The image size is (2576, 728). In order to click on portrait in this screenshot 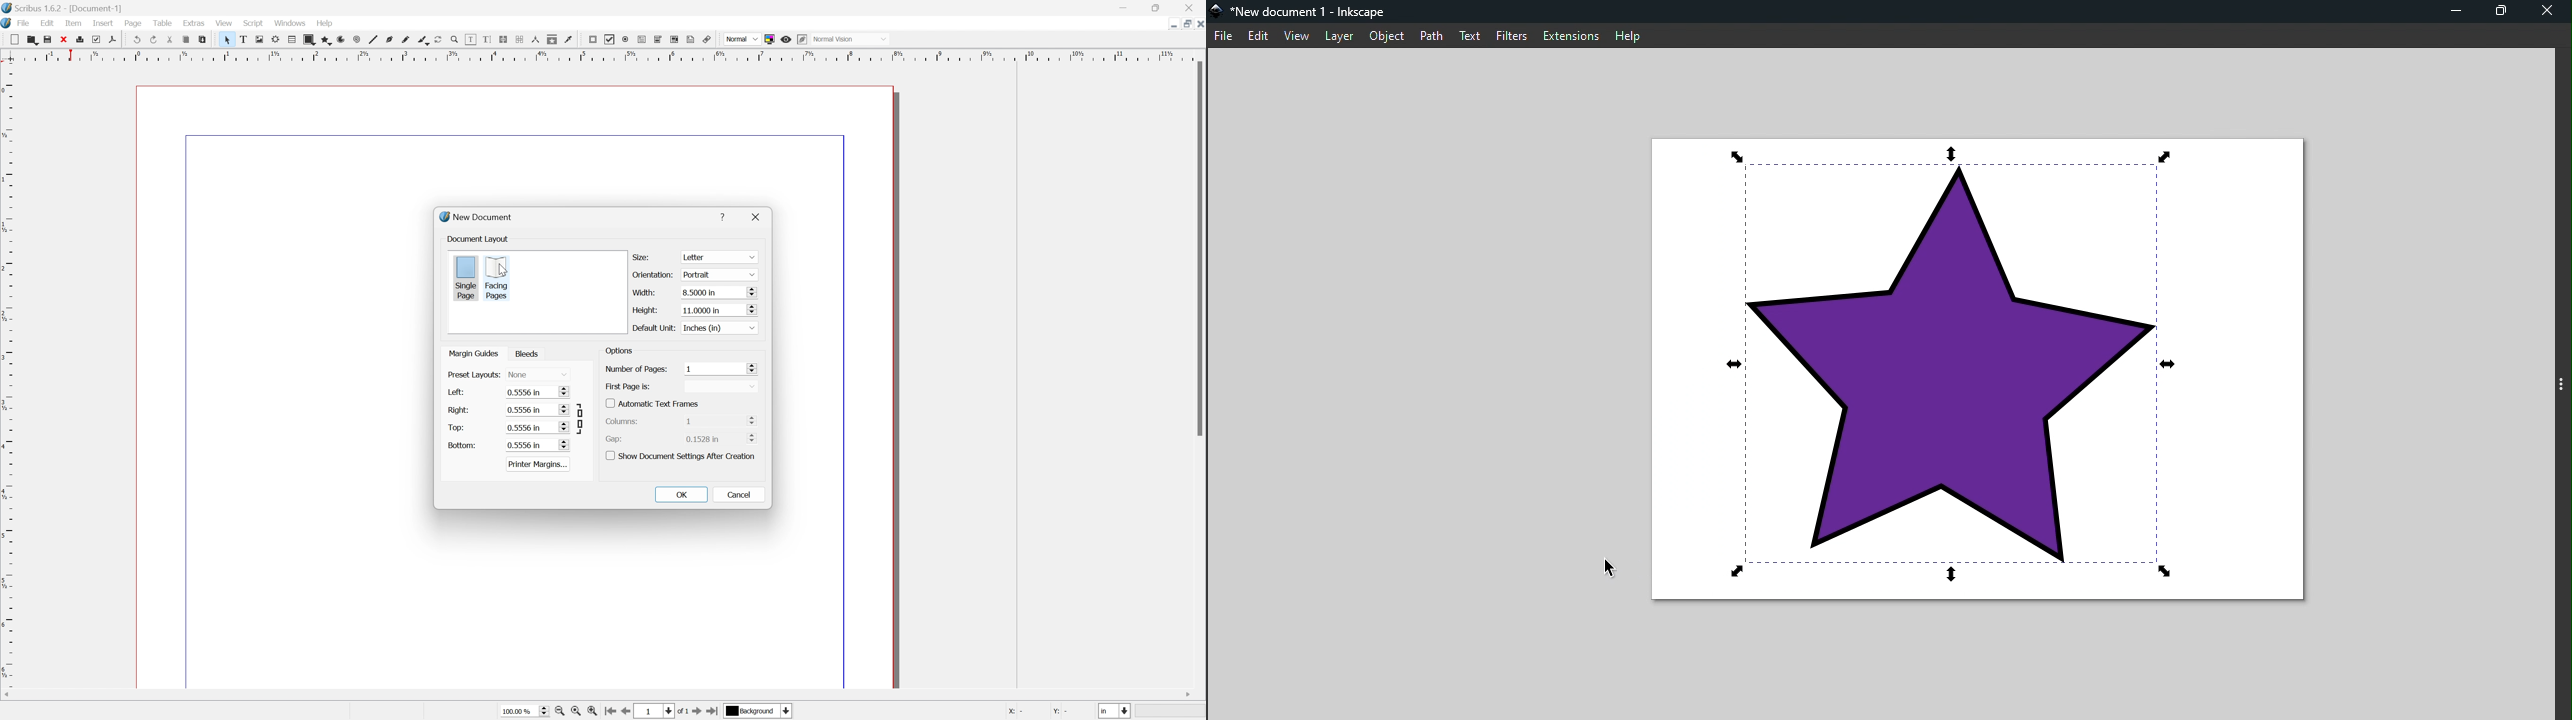, I will do `click(717, 274)`.